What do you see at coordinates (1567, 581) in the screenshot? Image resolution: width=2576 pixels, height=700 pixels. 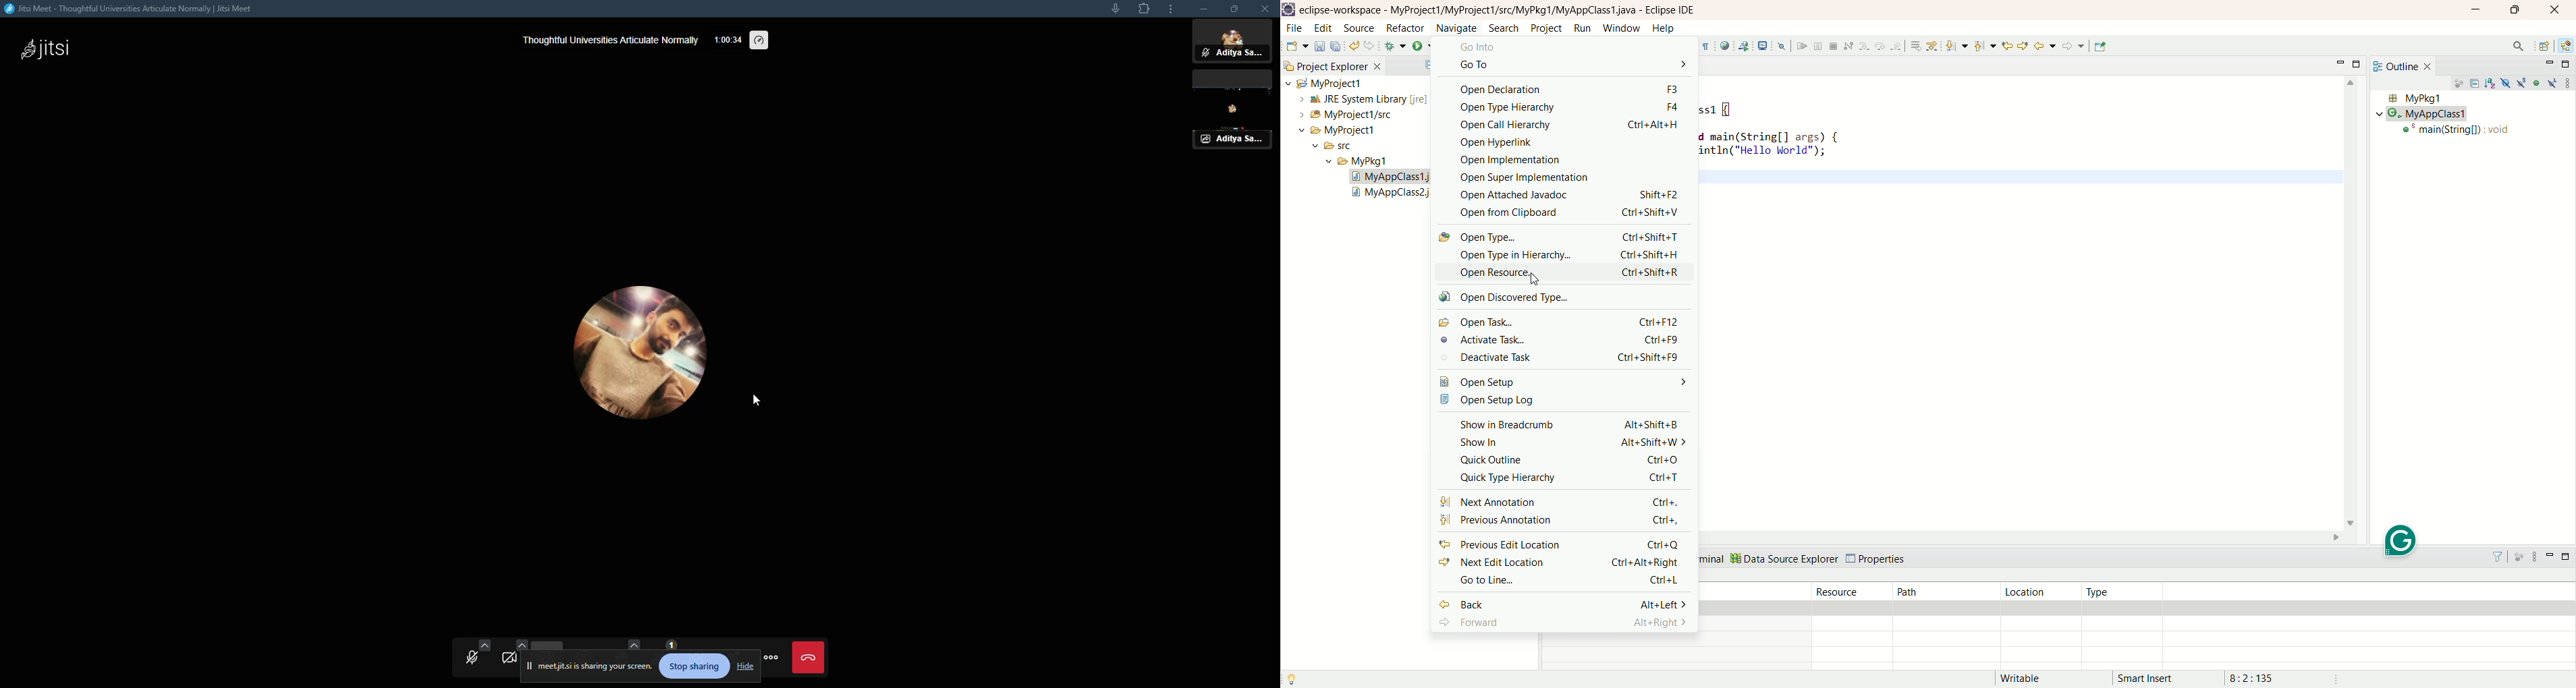 I see `go to line` at bounding box center [1567, 581].